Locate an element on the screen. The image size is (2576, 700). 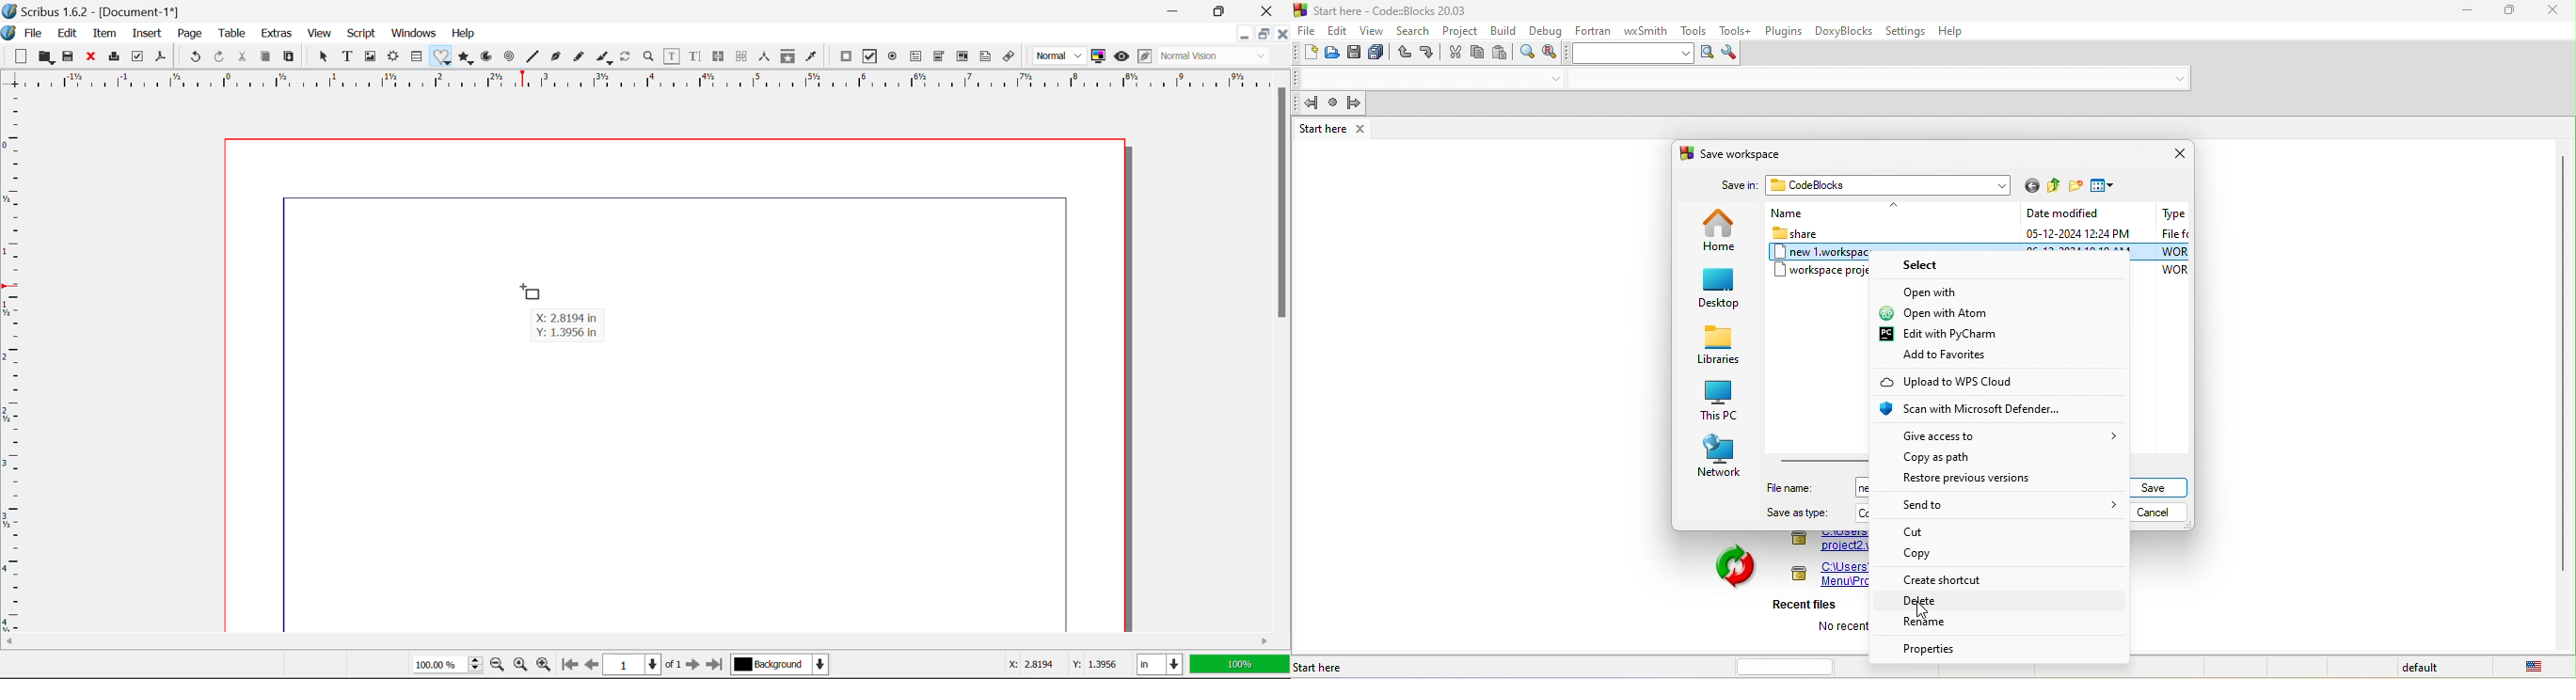
Window Title is located at coordinates (92, 11).